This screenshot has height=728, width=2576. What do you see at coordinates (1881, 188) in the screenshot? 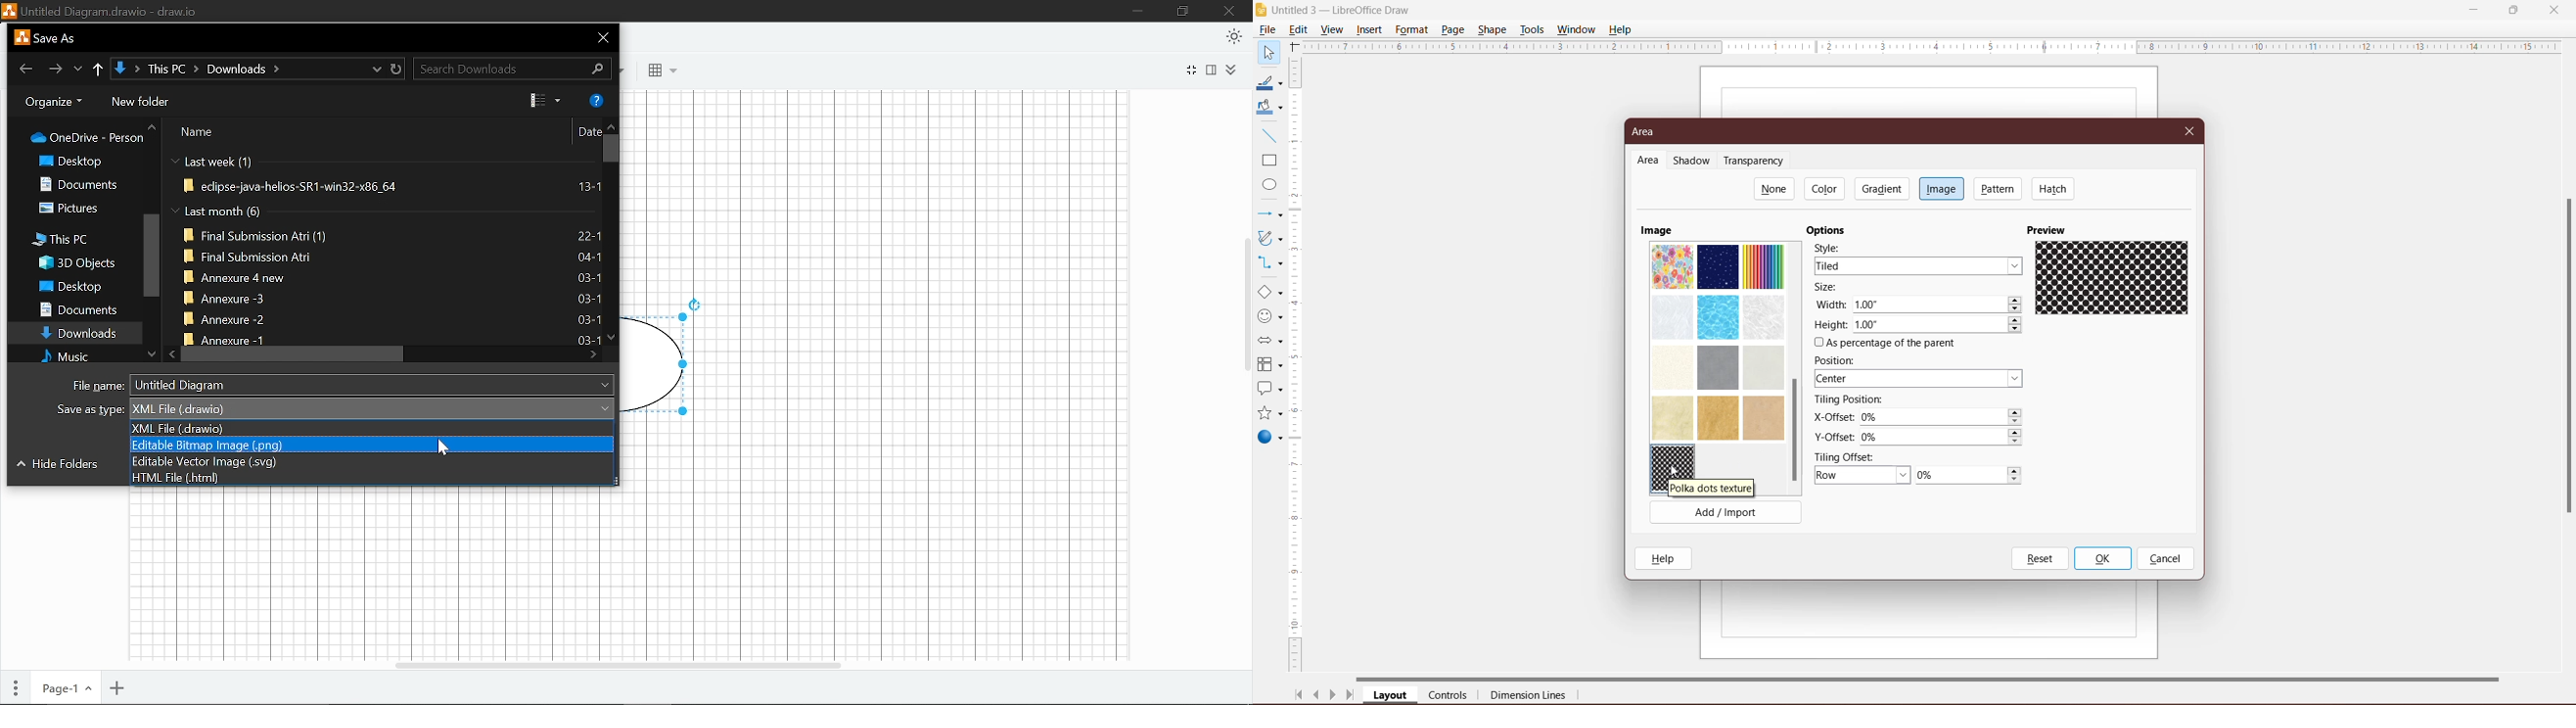
I see `Gradient` at bounding box center [1881, 188].